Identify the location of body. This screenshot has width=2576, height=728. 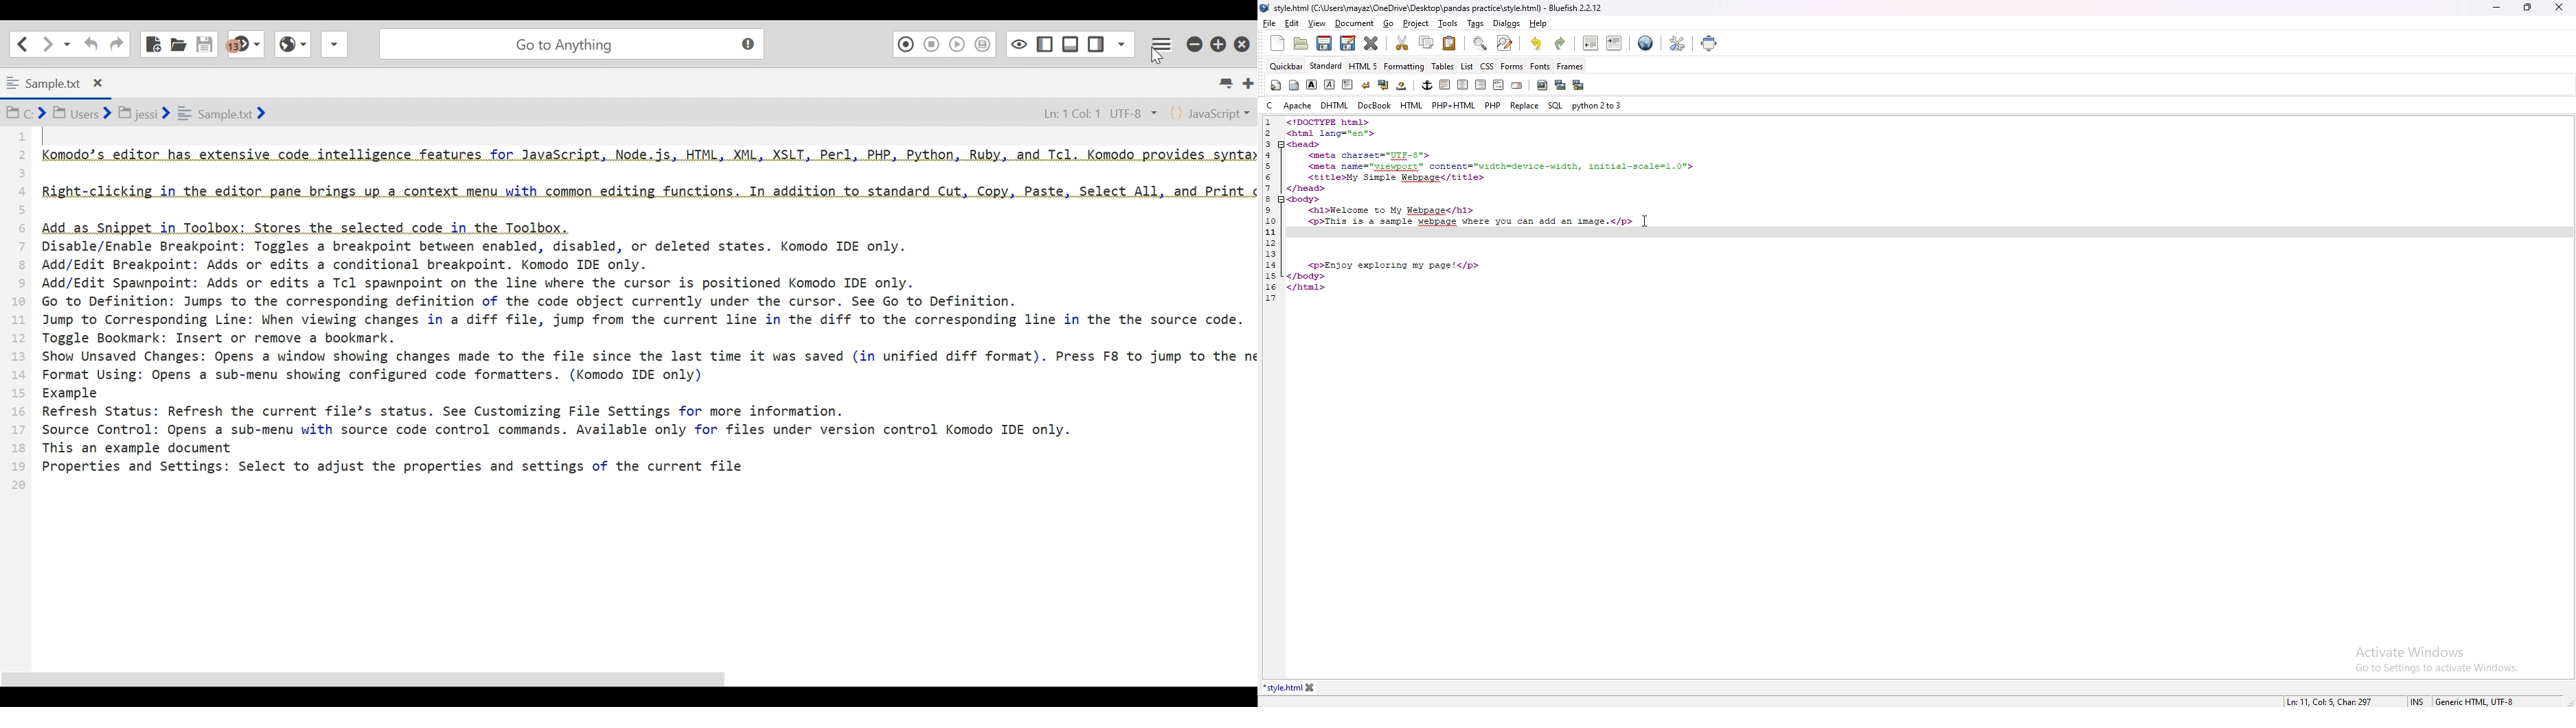
(1294, 85).